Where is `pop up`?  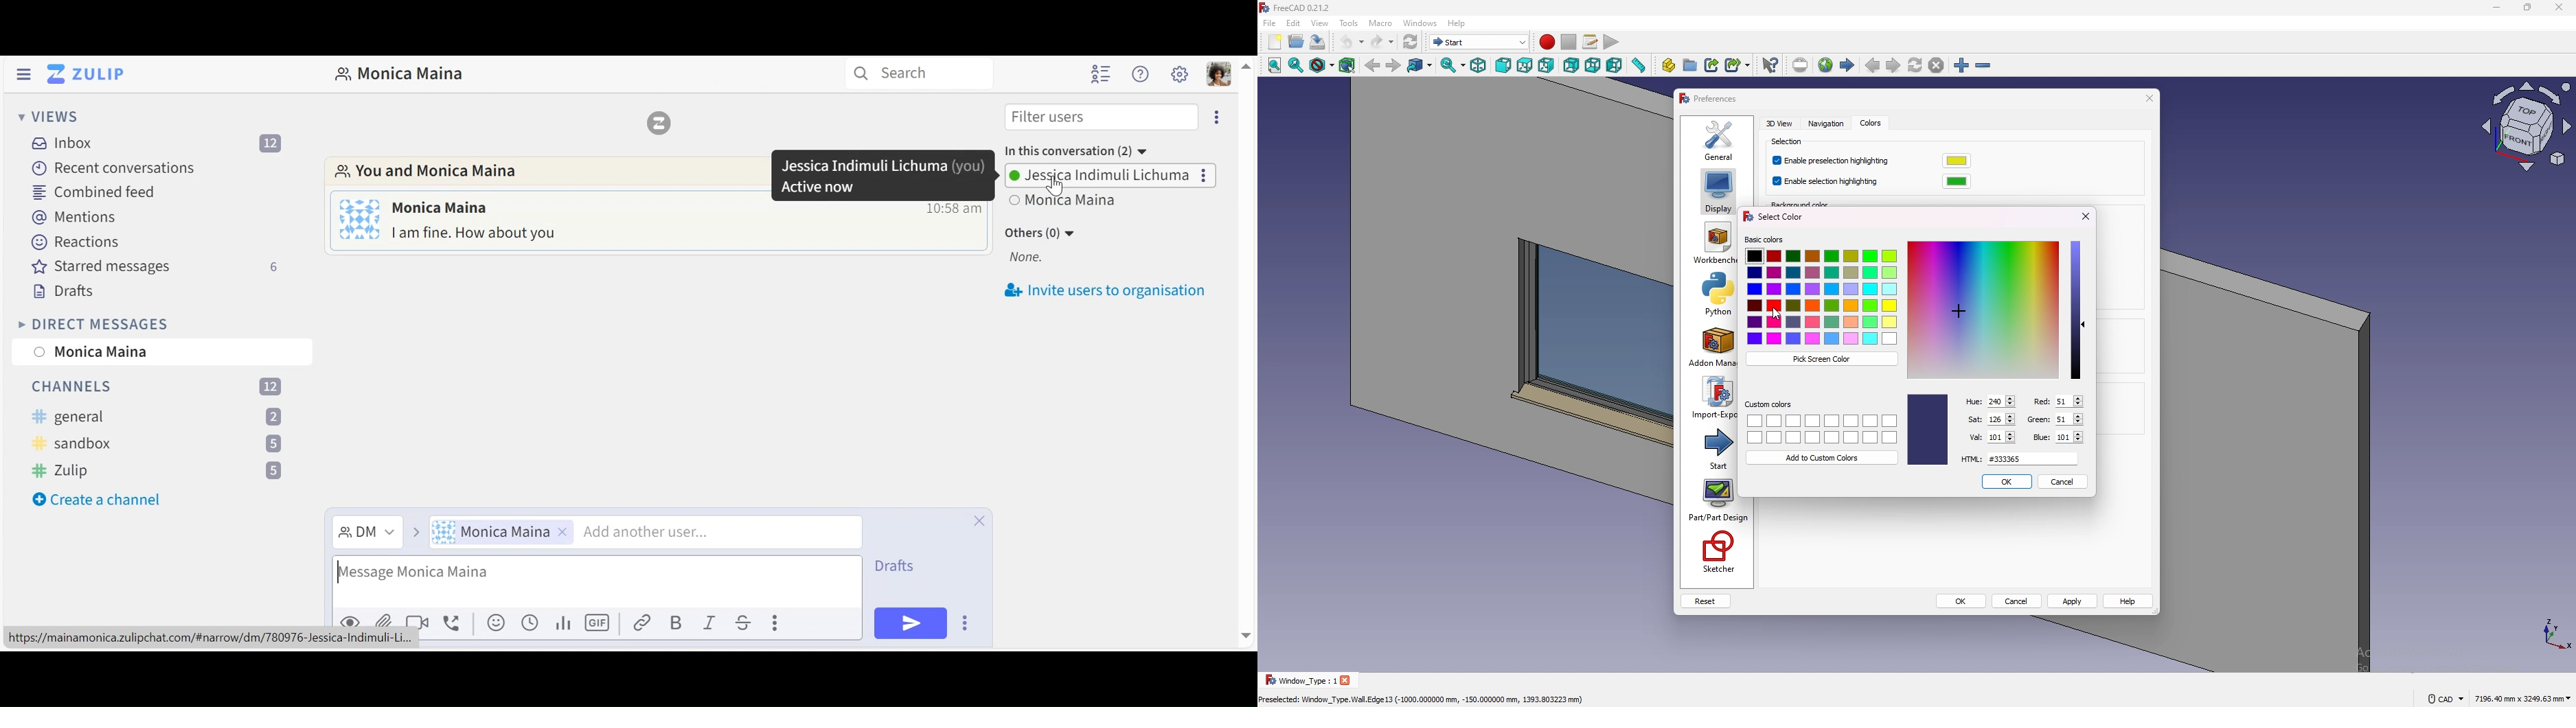 pop up is located at coordinates (880, 175).